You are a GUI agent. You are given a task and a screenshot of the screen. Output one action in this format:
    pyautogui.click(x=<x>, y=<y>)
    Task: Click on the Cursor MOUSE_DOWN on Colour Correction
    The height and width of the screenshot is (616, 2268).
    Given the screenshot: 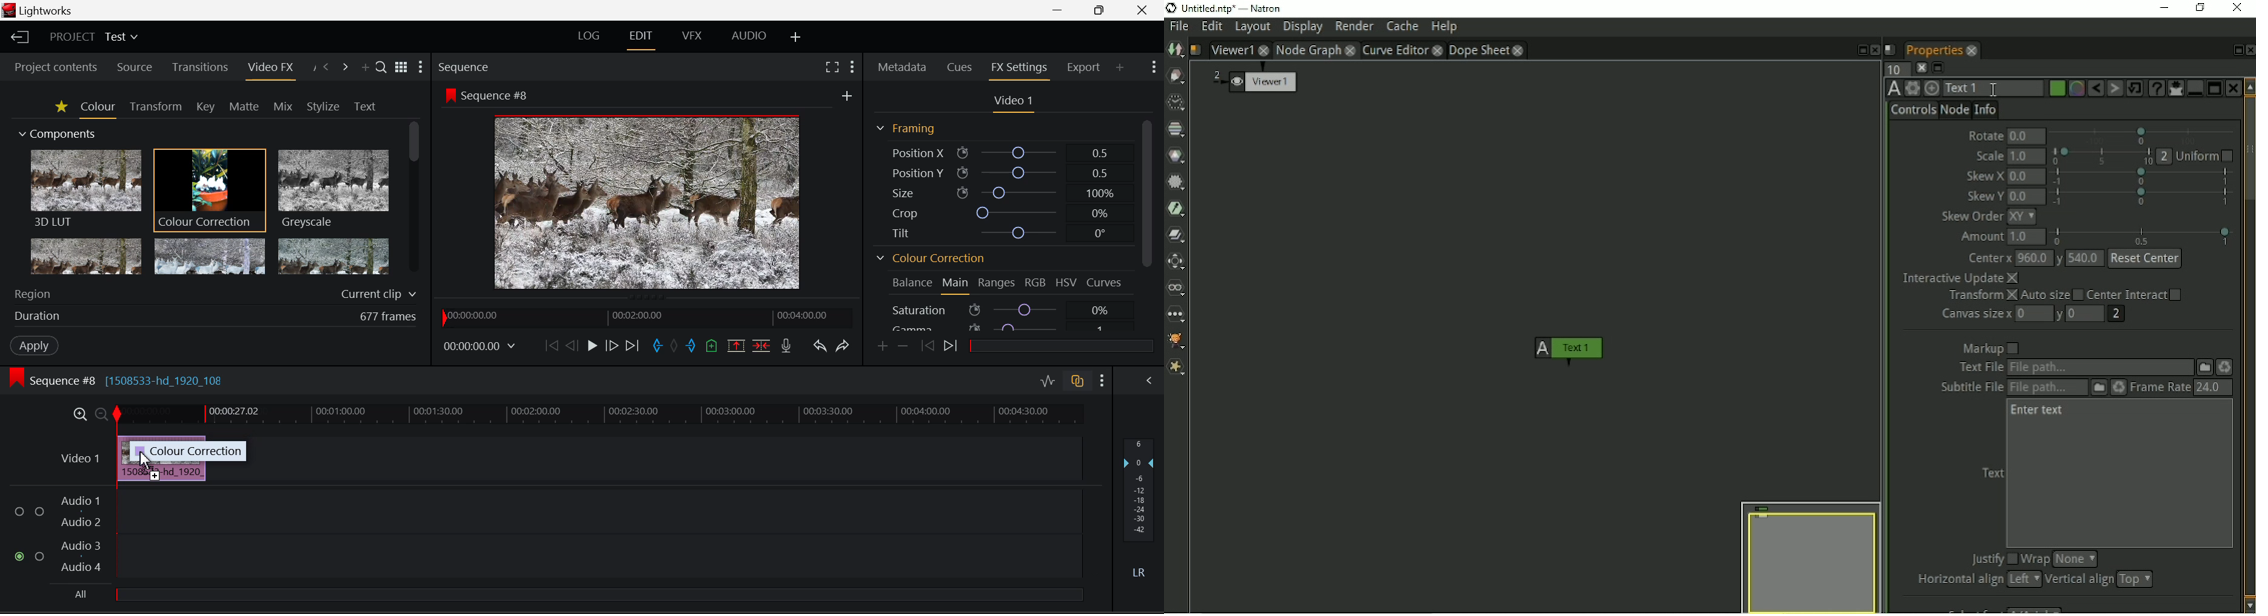 What is the action you would take?
    pyautogui.click(x=210, y=189)
    